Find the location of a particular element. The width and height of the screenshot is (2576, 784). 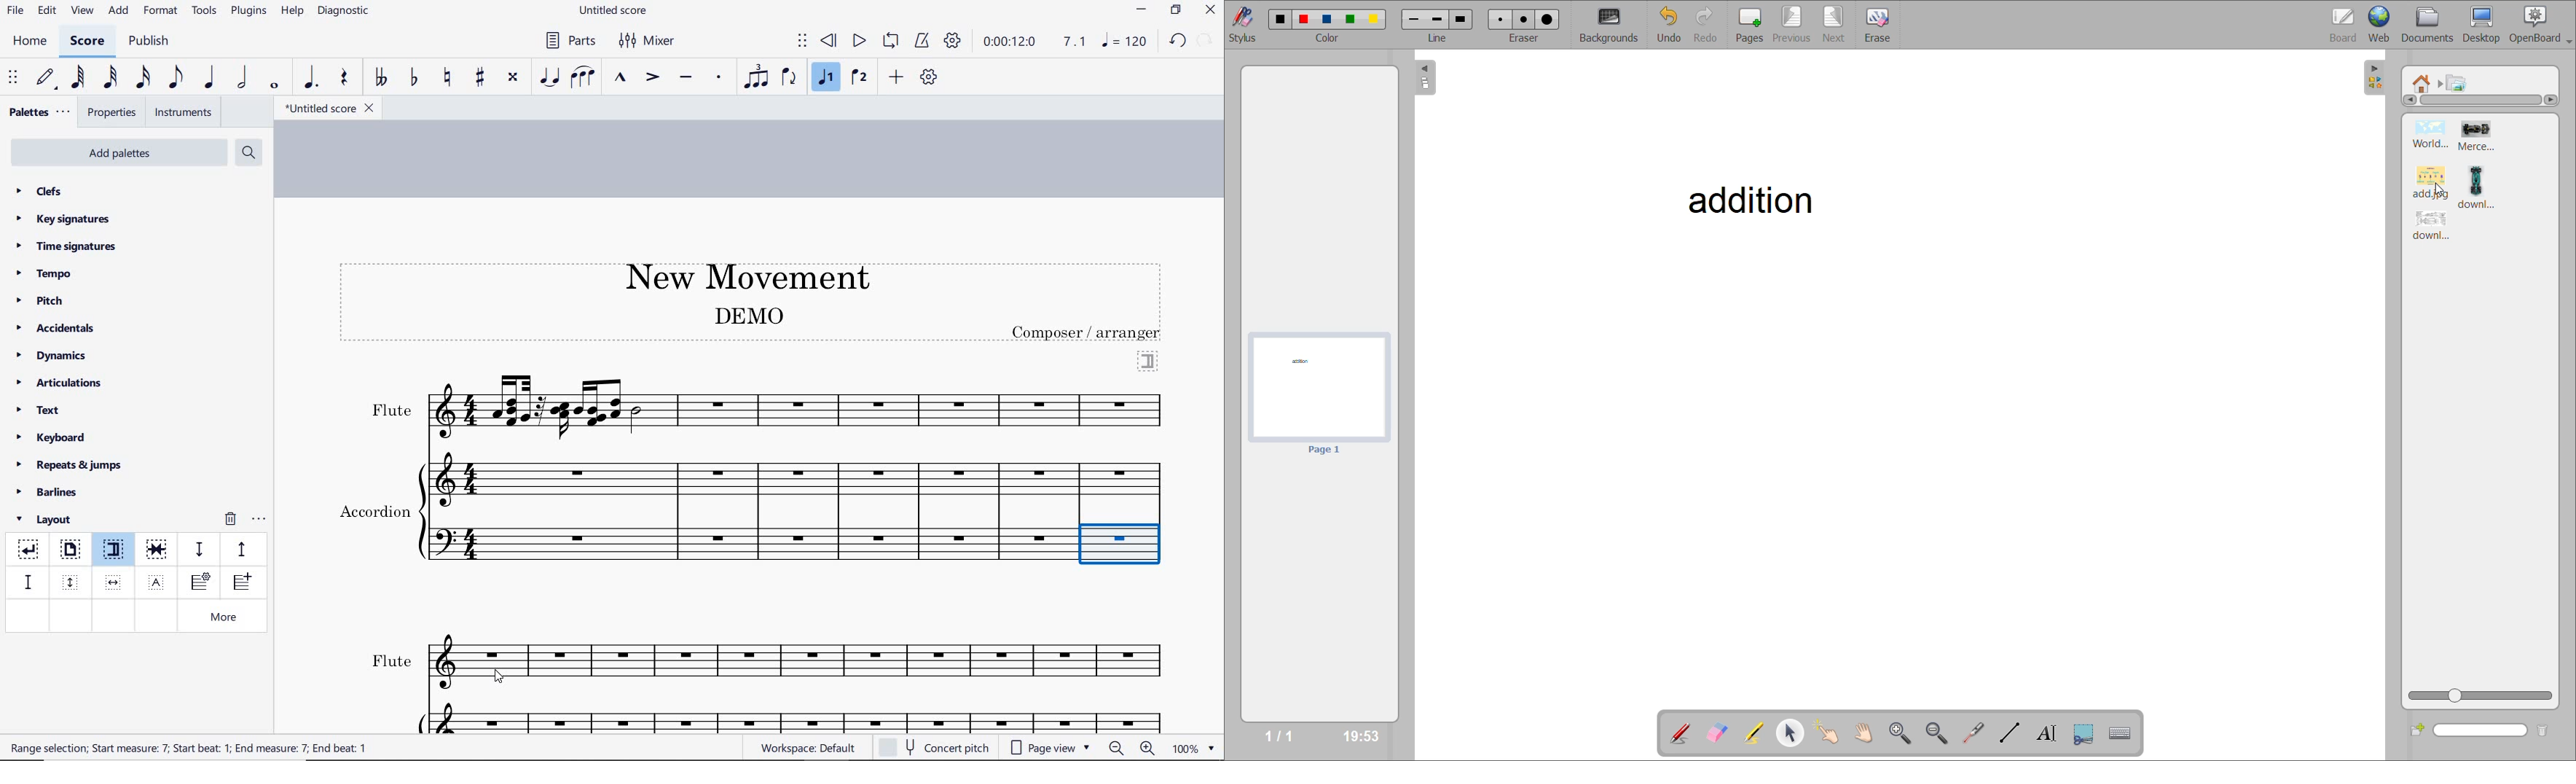

keyboard is located at coordinates (52, 437).